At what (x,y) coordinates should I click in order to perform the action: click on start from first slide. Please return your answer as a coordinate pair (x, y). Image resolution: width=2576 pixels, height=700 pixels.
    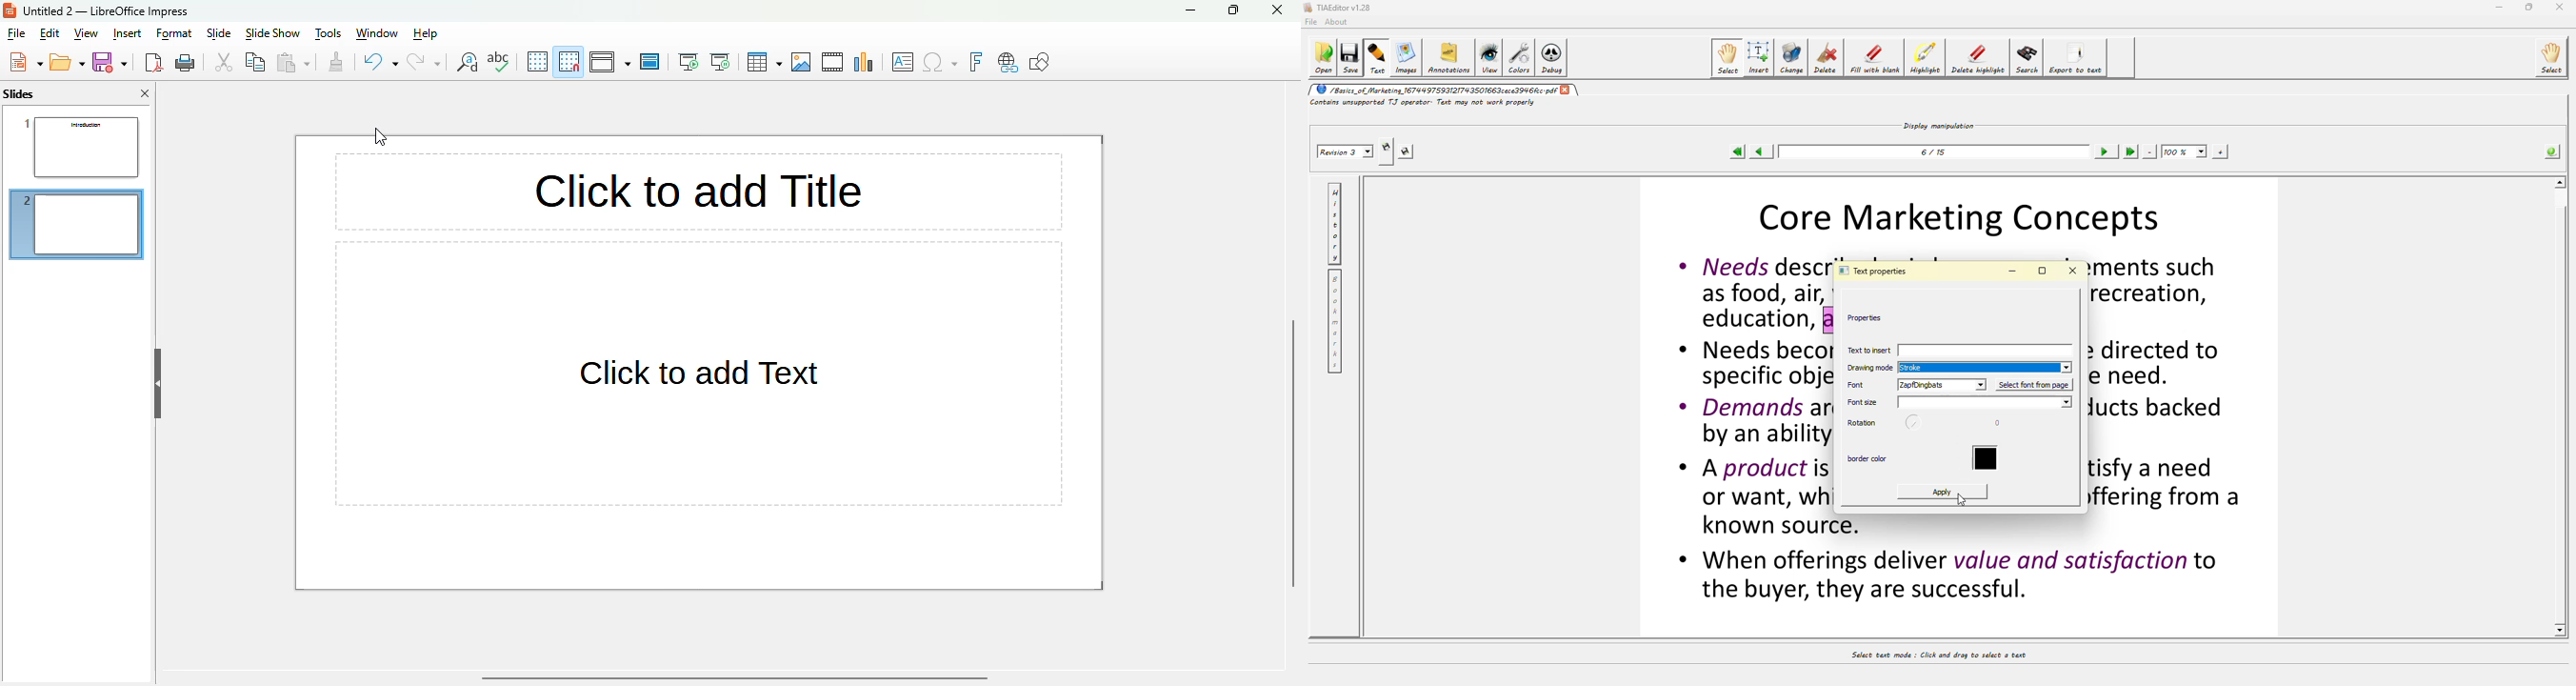
    Looking at the image, I should click on (689, 62).